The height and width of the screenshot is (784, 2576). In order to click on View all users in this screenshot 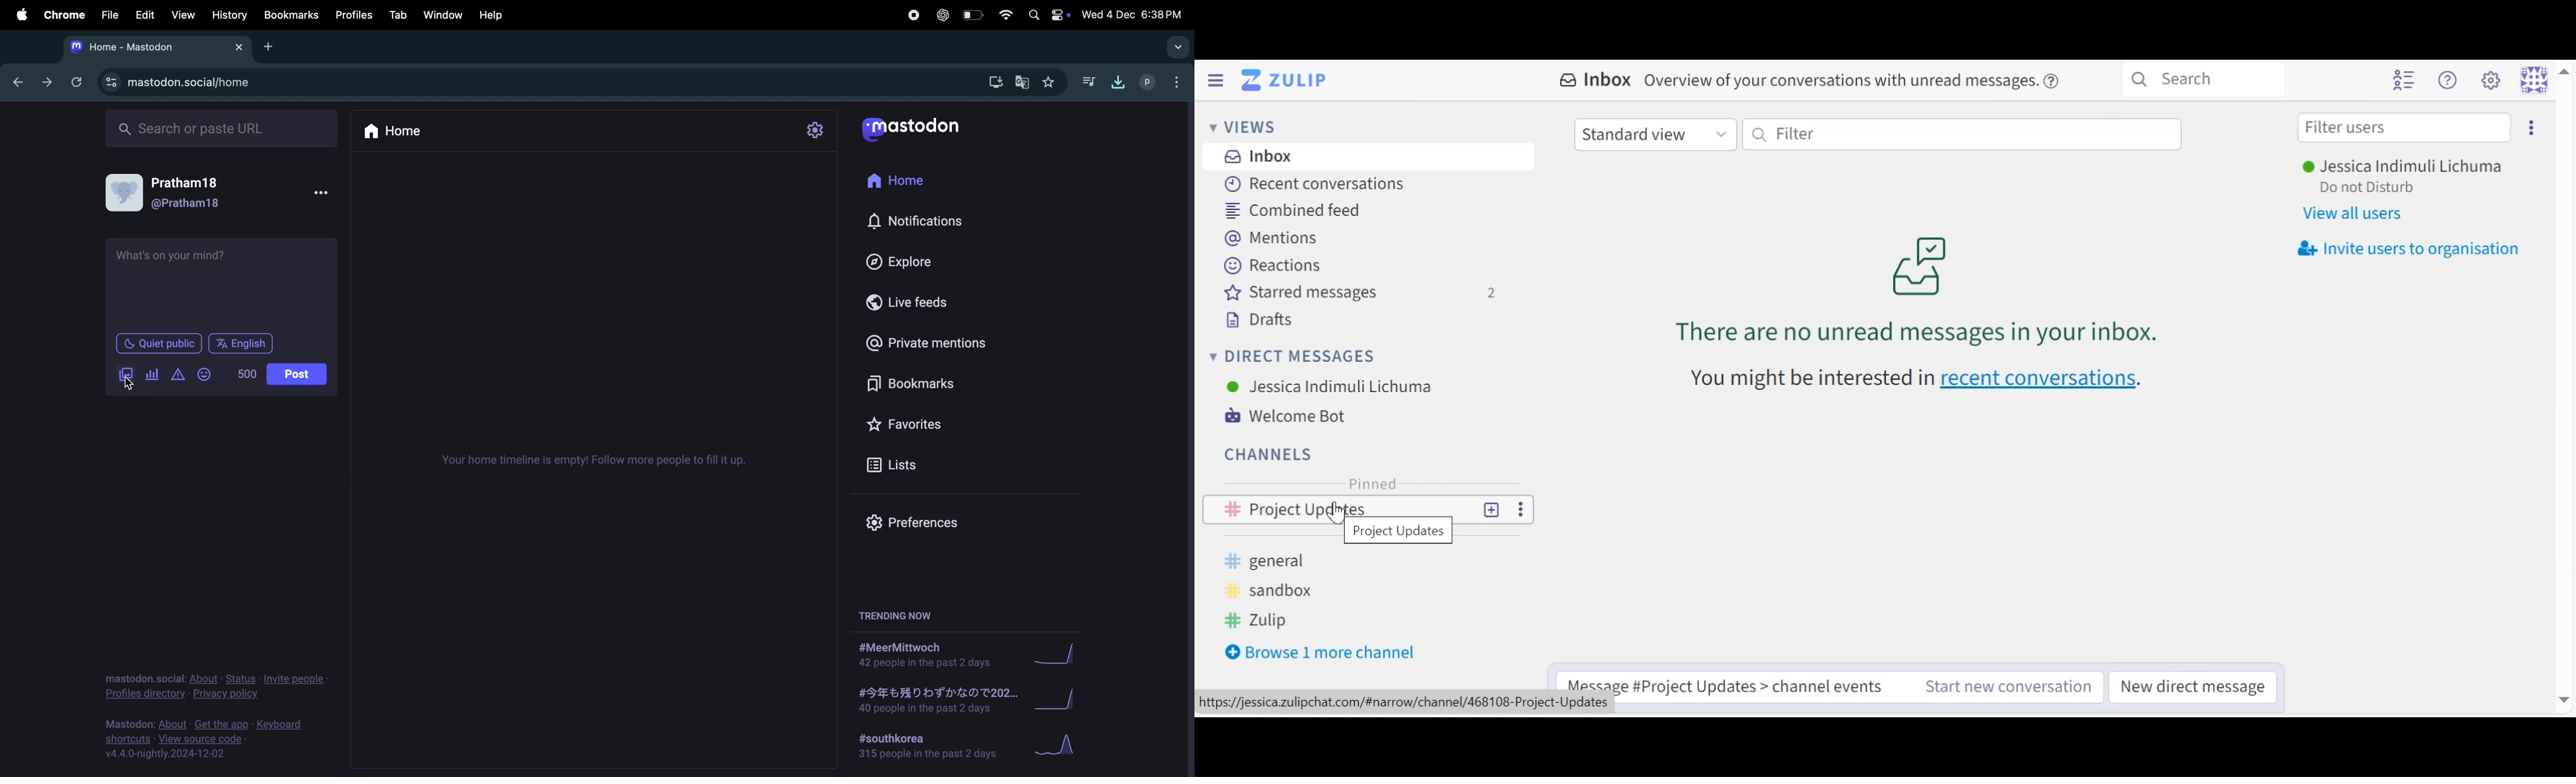, I will do `click(2351, 214)`.